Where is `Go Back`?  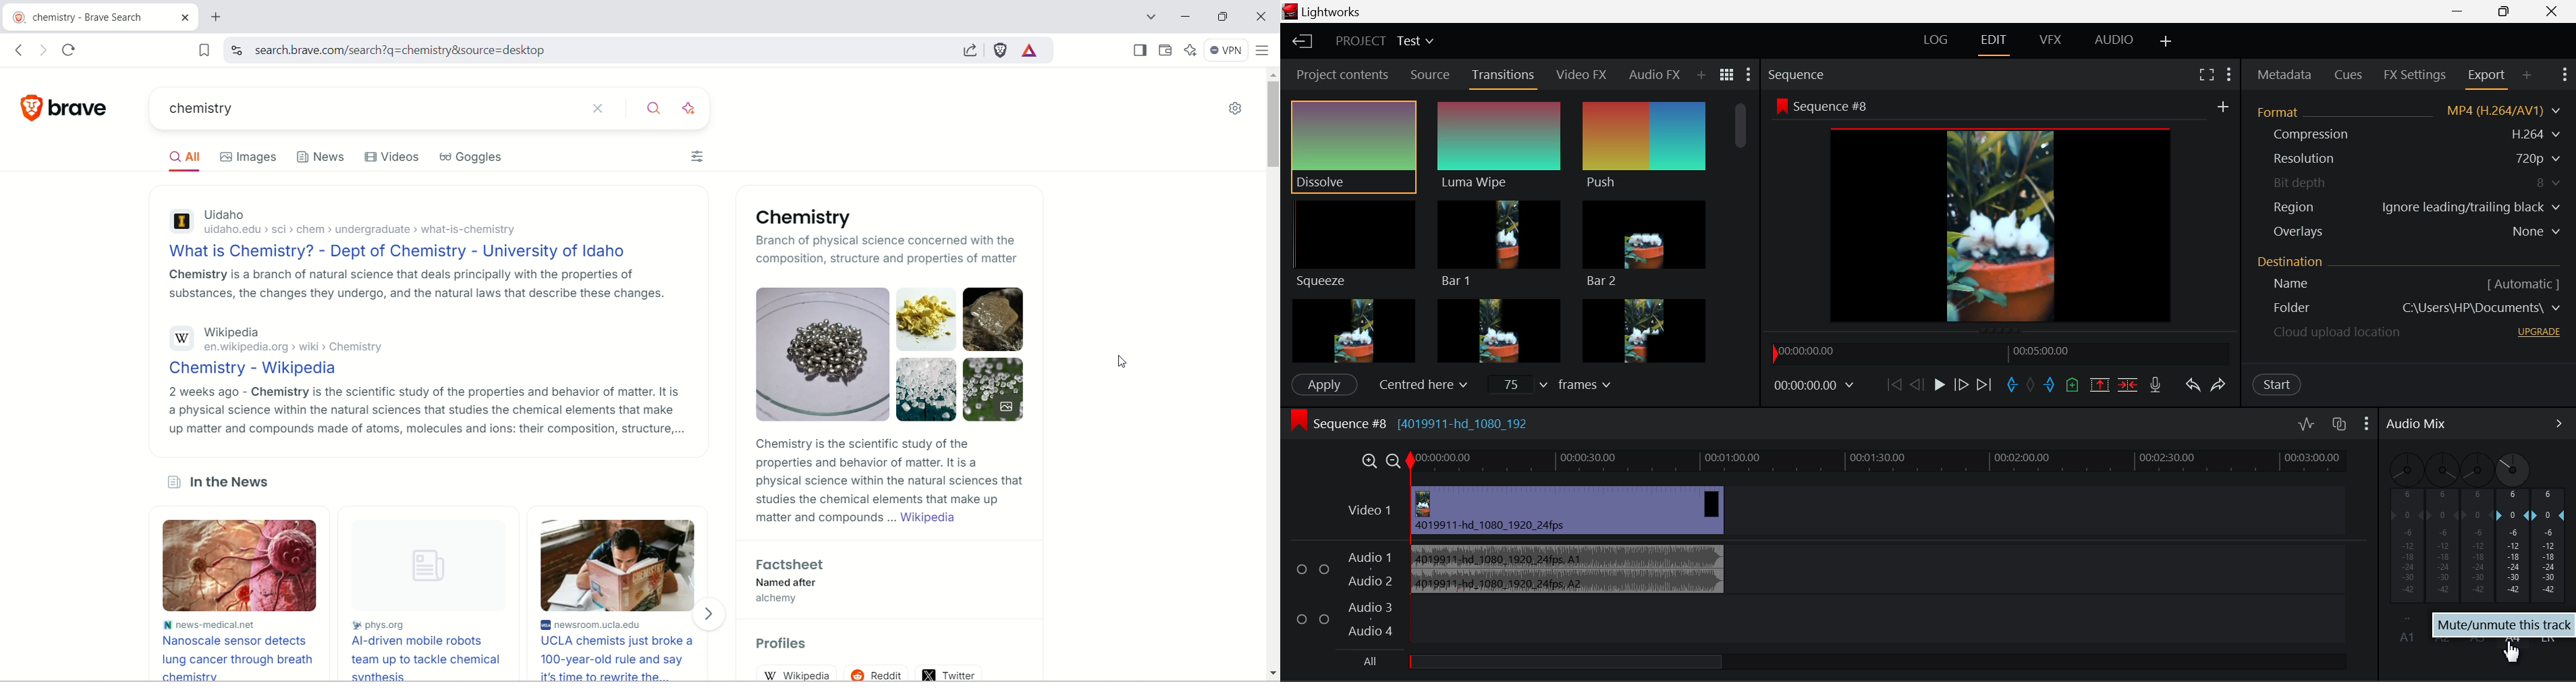 Go Back is located at coordinates (1915, 388).